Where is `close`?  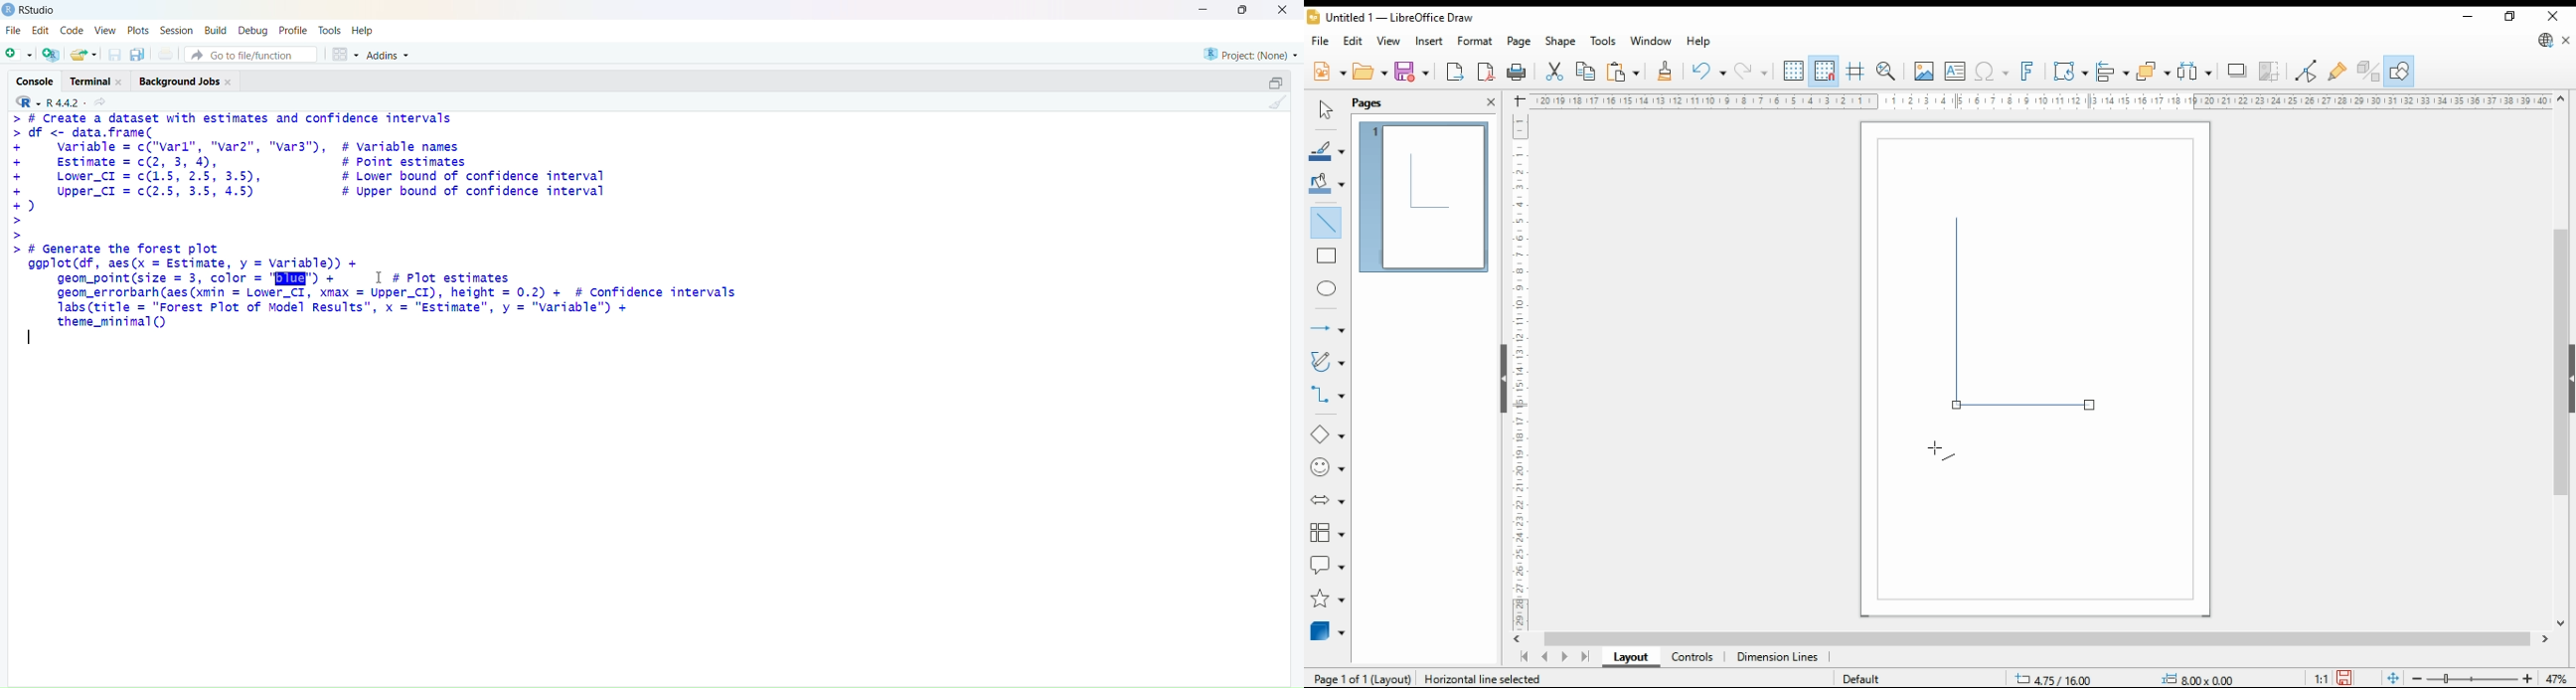 close is located at coordinates (1284, 11).